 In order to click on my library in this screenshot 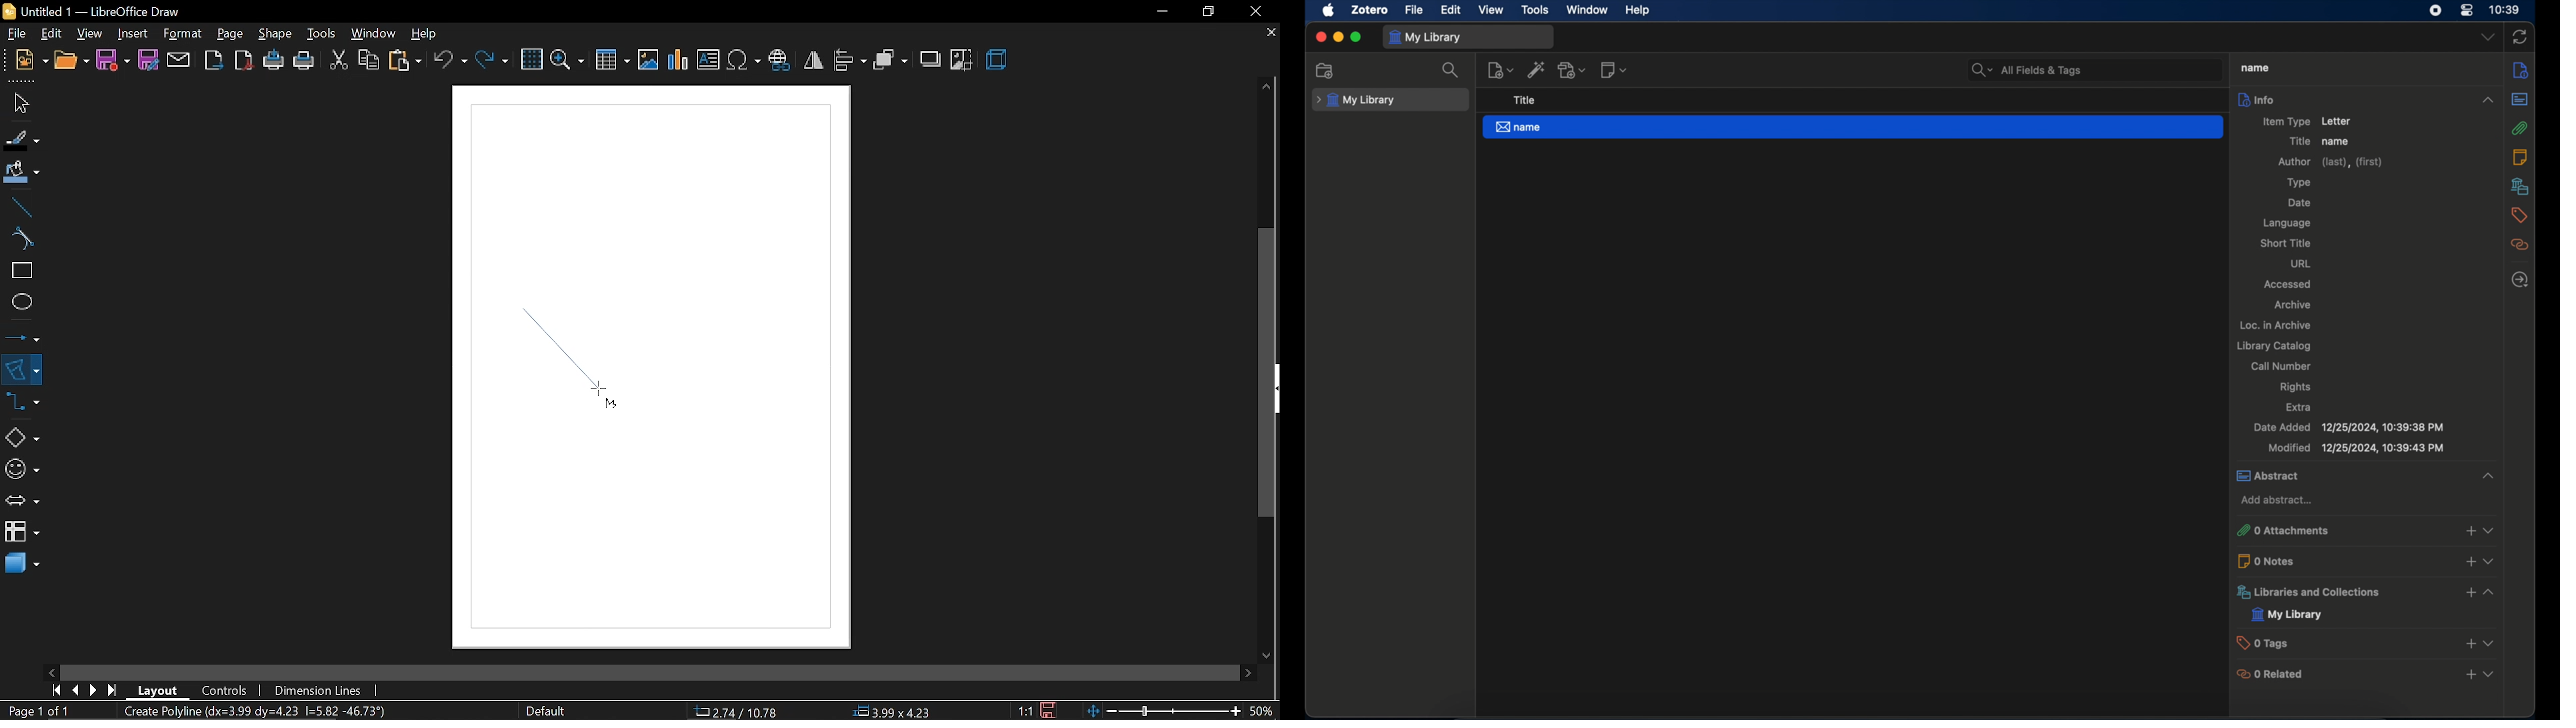, I will do `click(2289, 616)`.